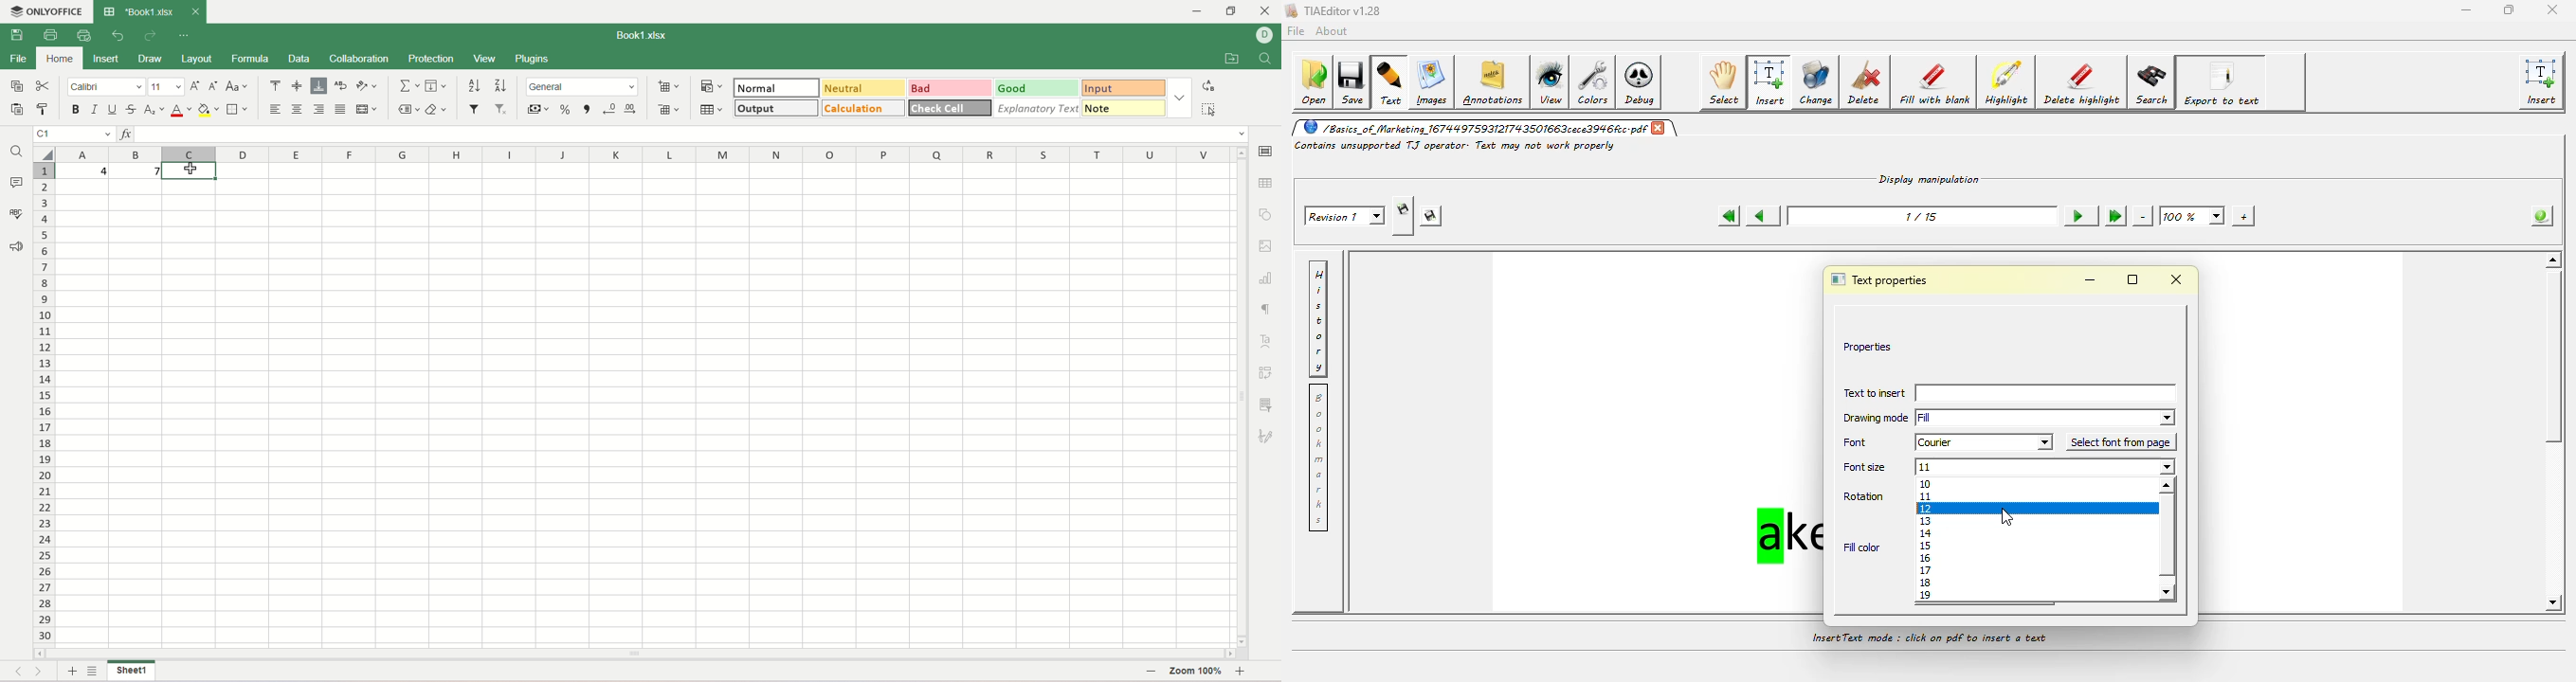  Describe the element at coordinates (485, 60) in the screenshot. I see `view` at that location.